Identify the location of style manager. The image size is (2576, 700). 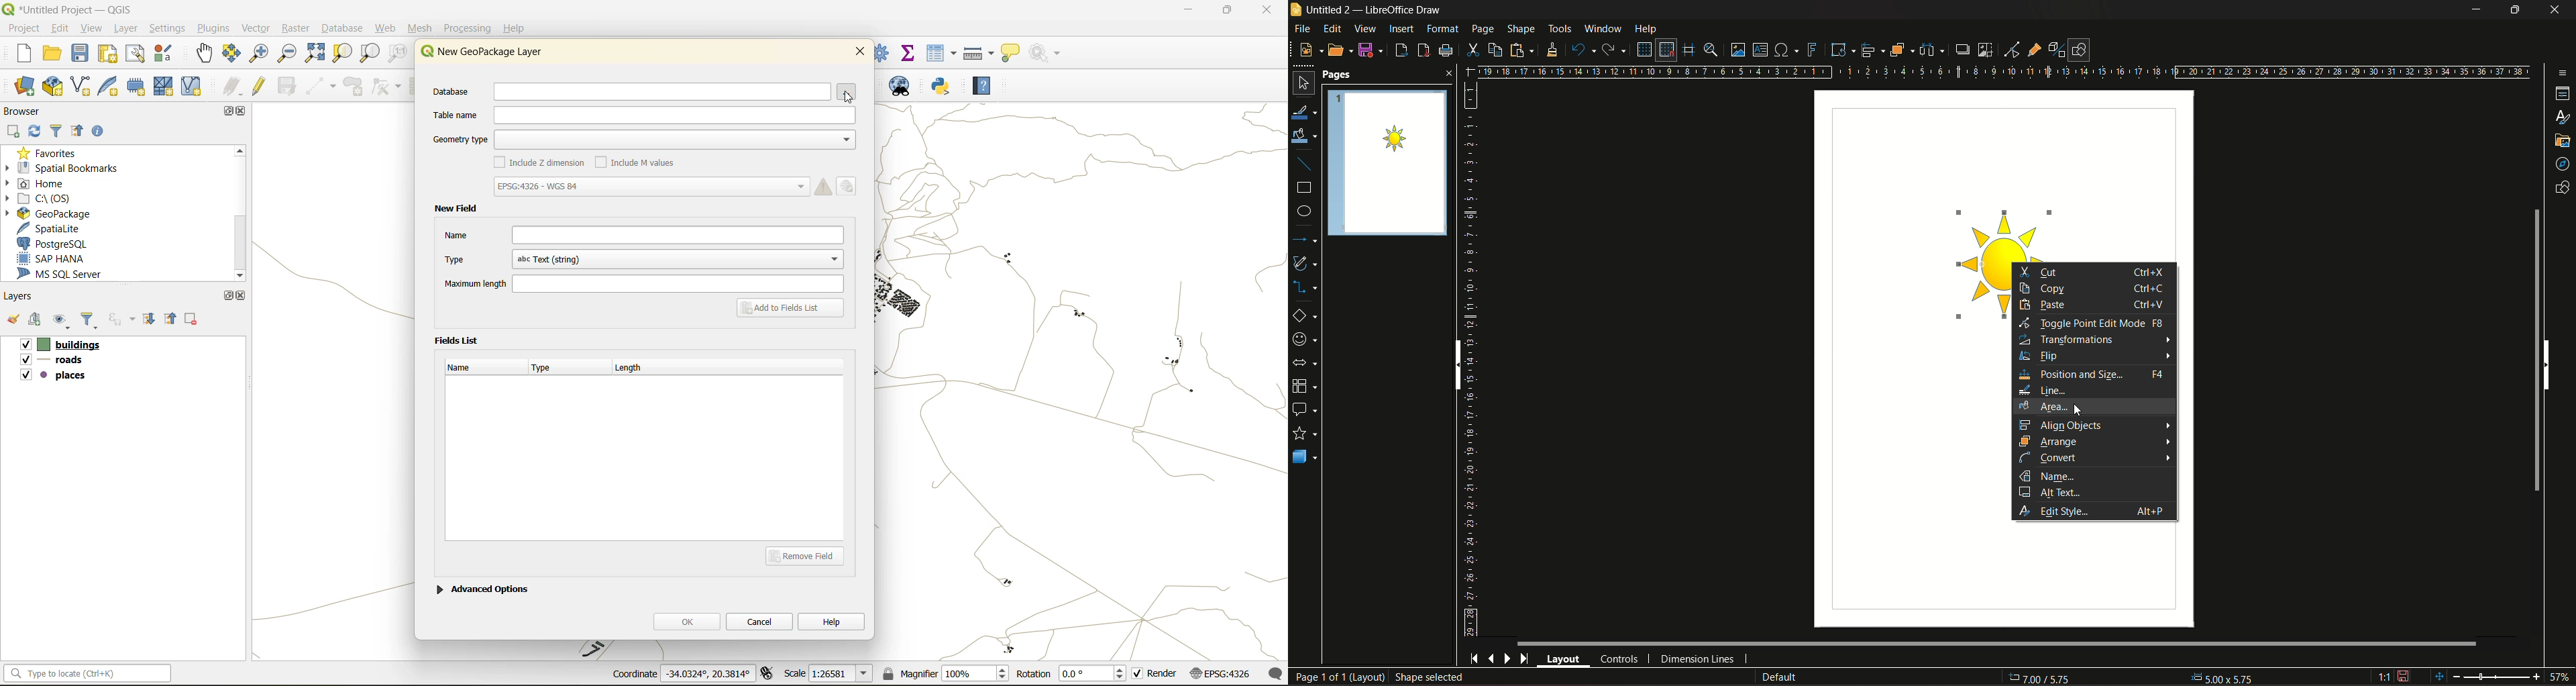
(165, 54).